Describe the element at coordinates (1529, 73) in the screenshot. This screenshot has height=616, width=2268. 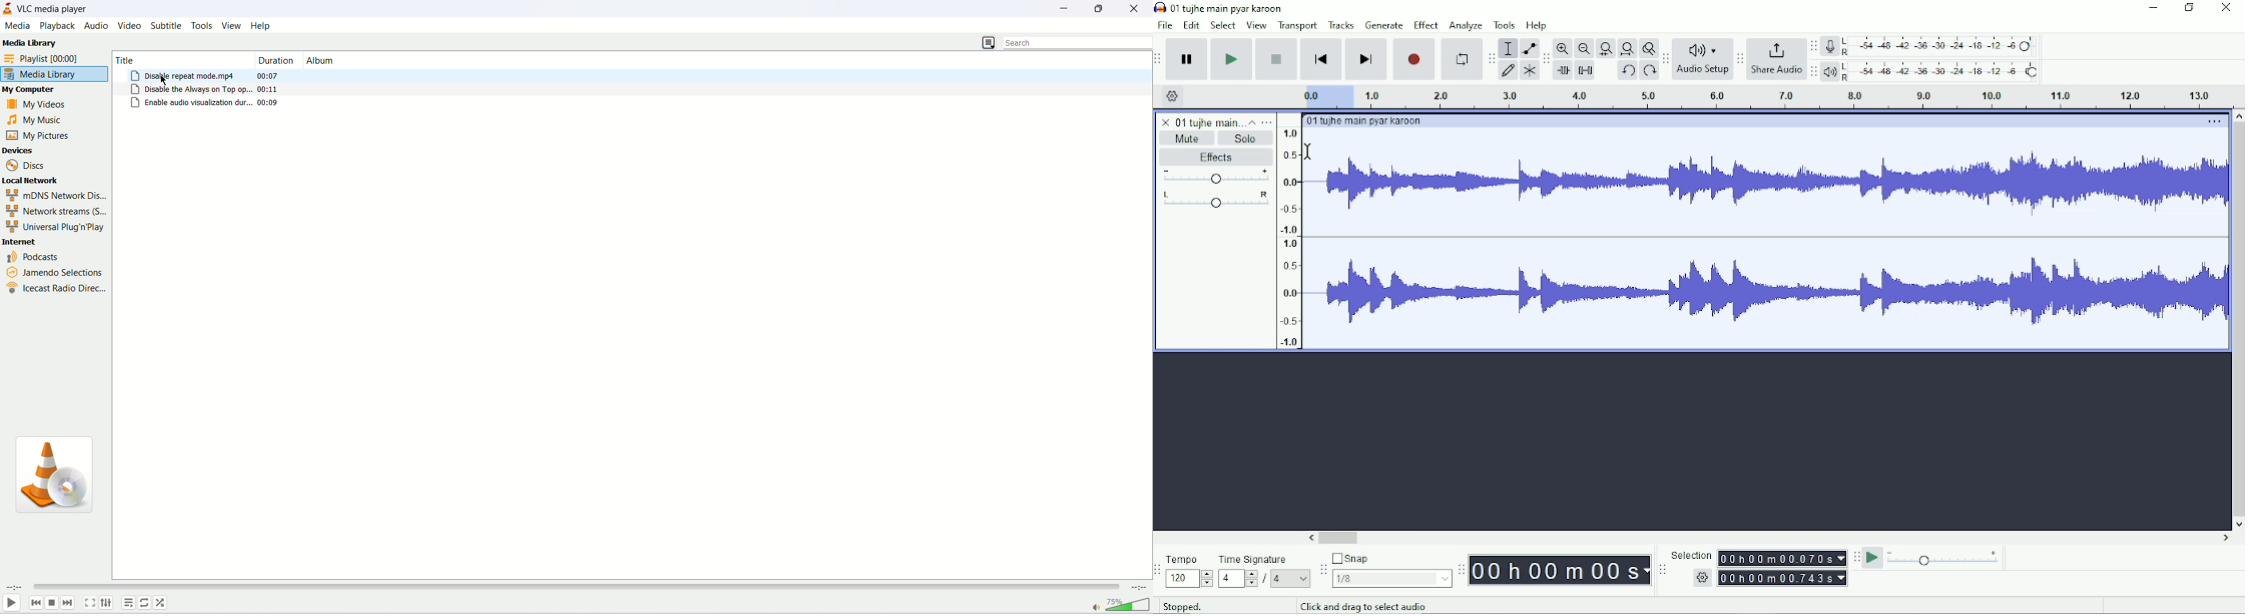
I see `Multi-tool` at that location.